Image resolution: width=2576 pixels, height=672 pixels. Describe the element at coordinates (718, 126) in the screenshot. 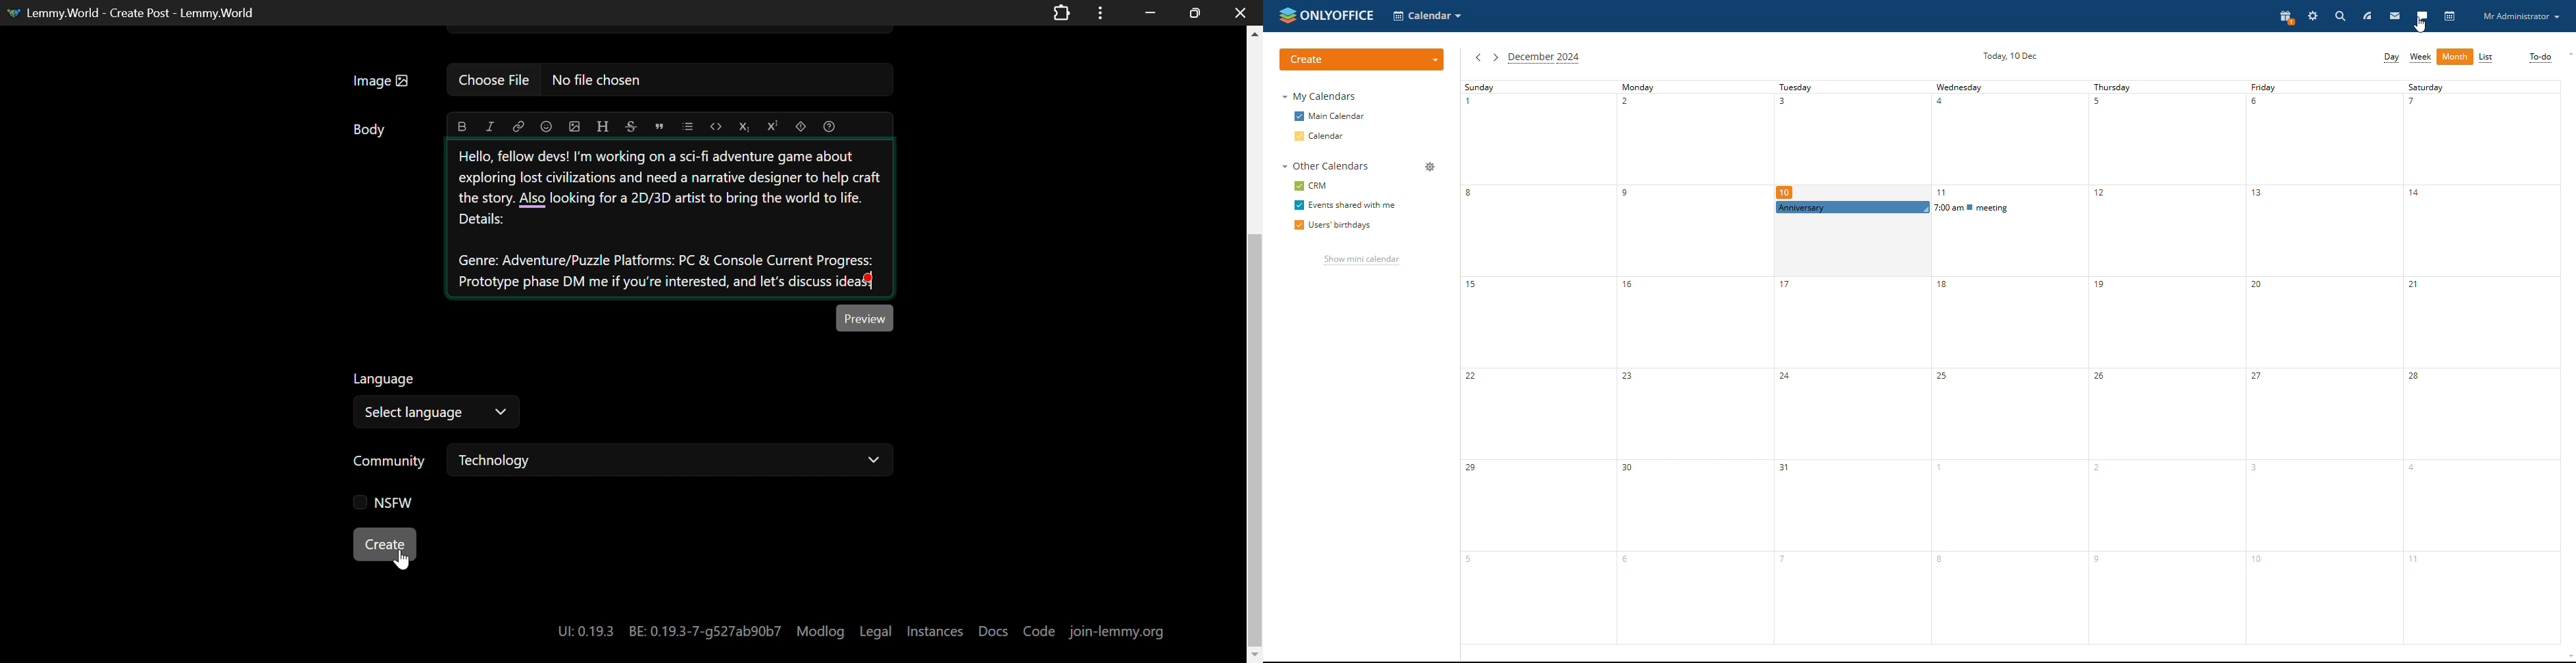

I see `code` at that location.